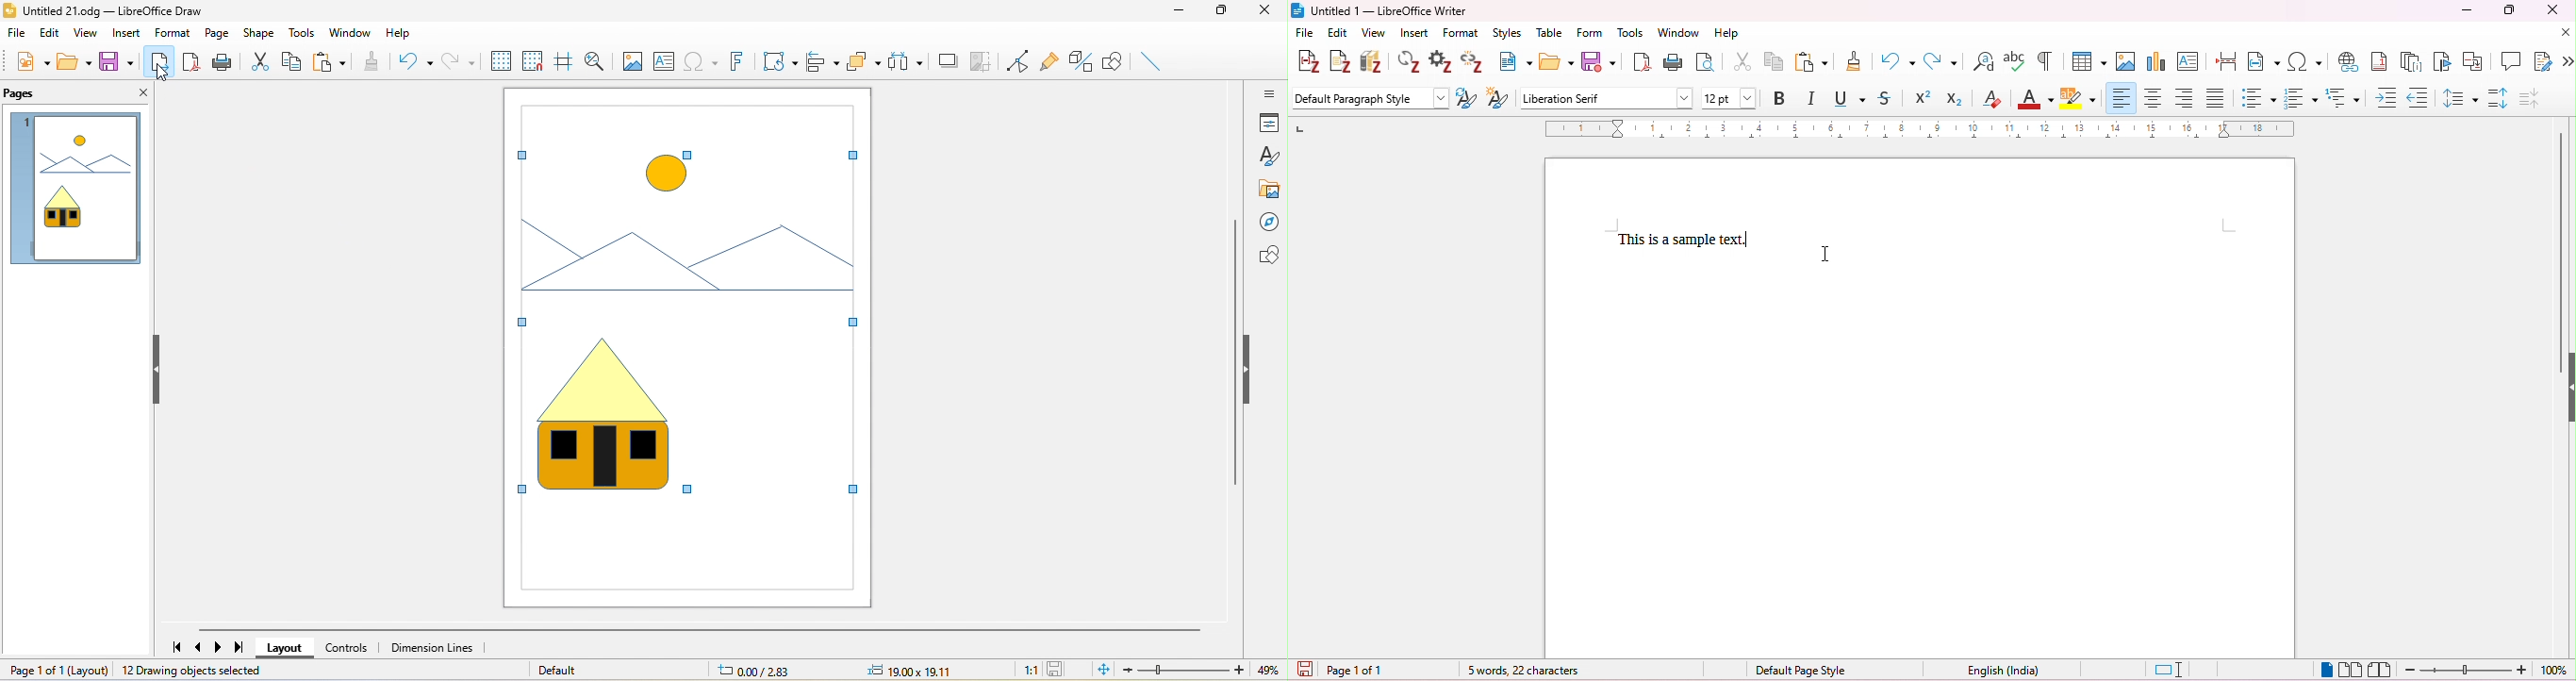 The image size is (2576, 700). I want to click on close, so click(137, 96).